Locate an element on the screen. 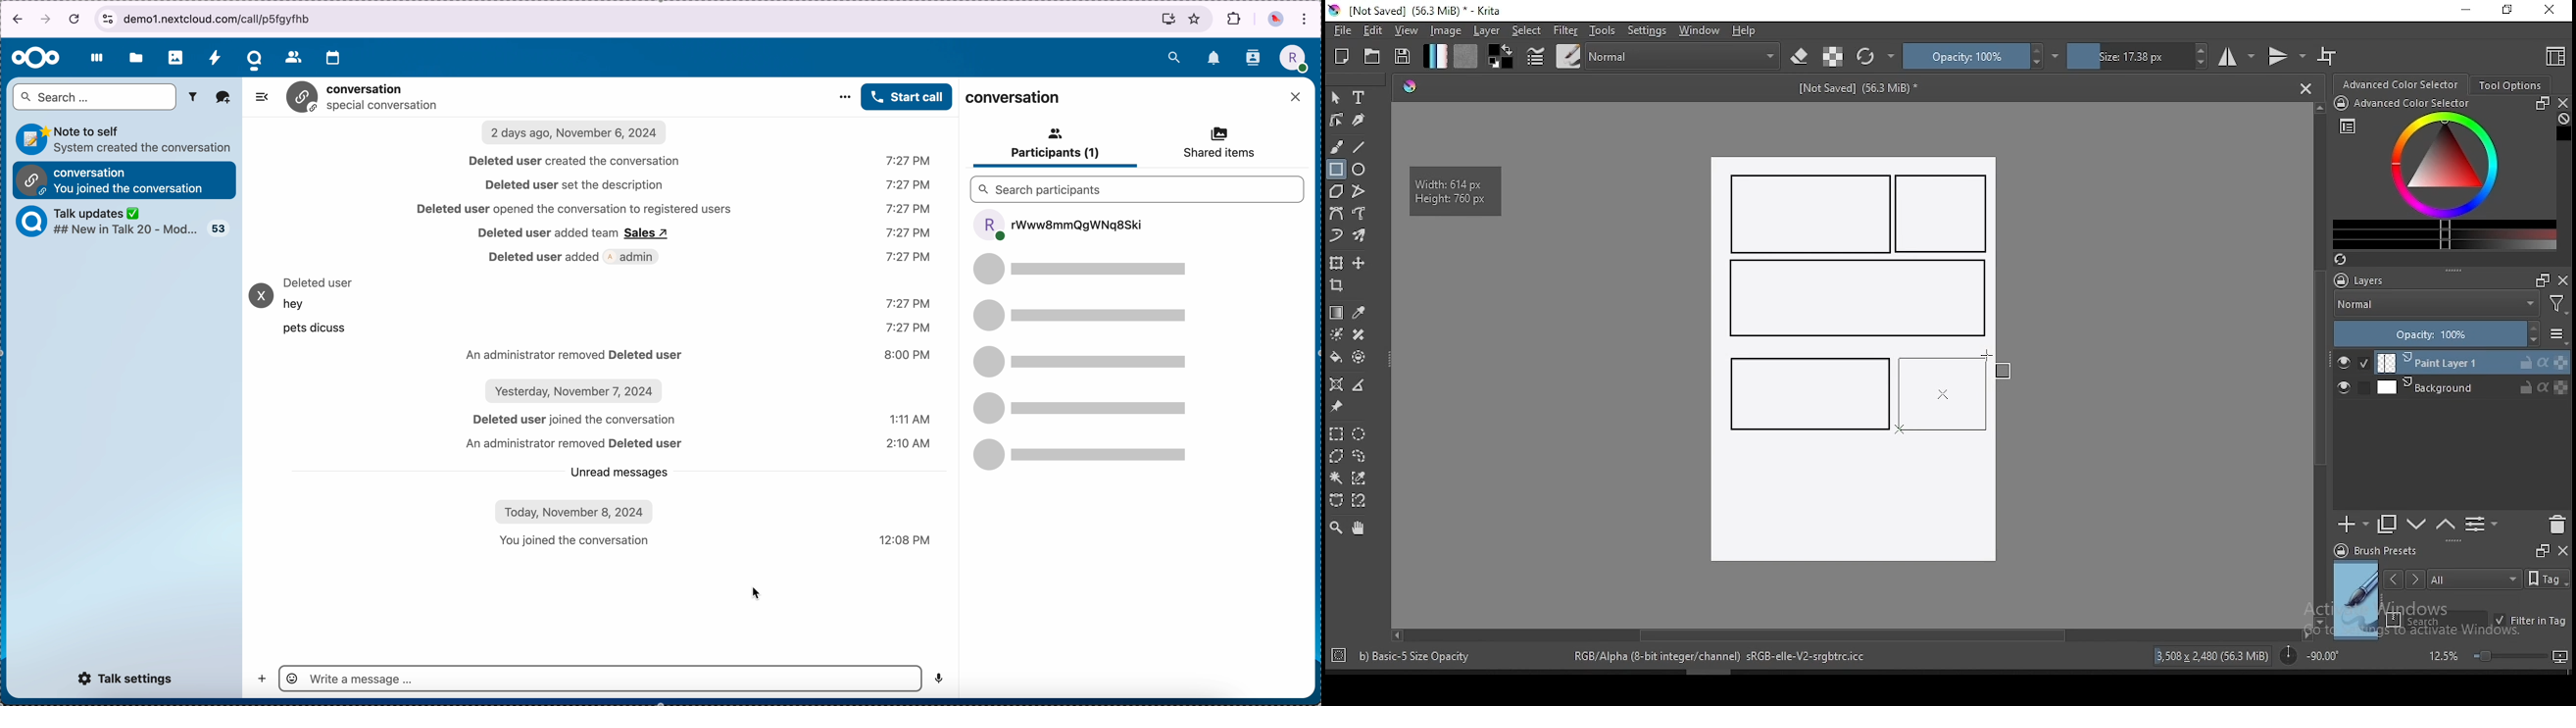 The height and width of the screenshot is (728, 2576). text is located at coordinates (321, 308).